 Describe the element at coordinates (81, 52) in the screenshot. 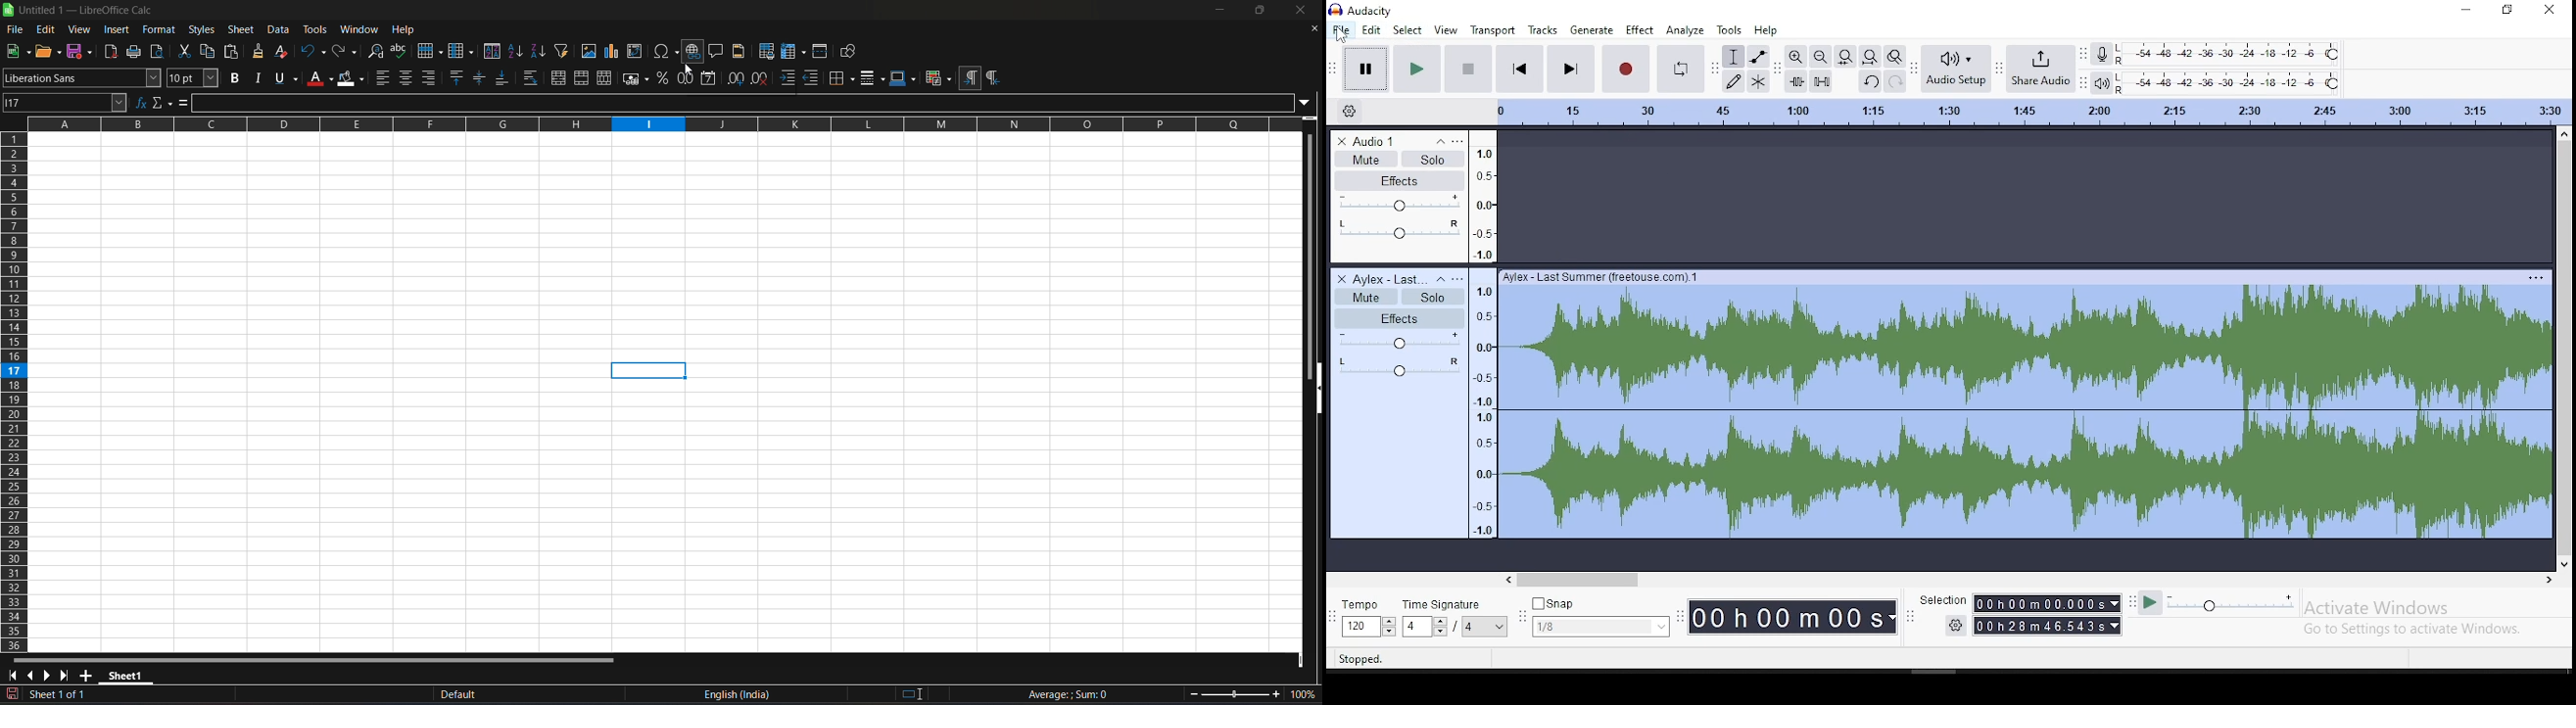

I see `save` at that location.